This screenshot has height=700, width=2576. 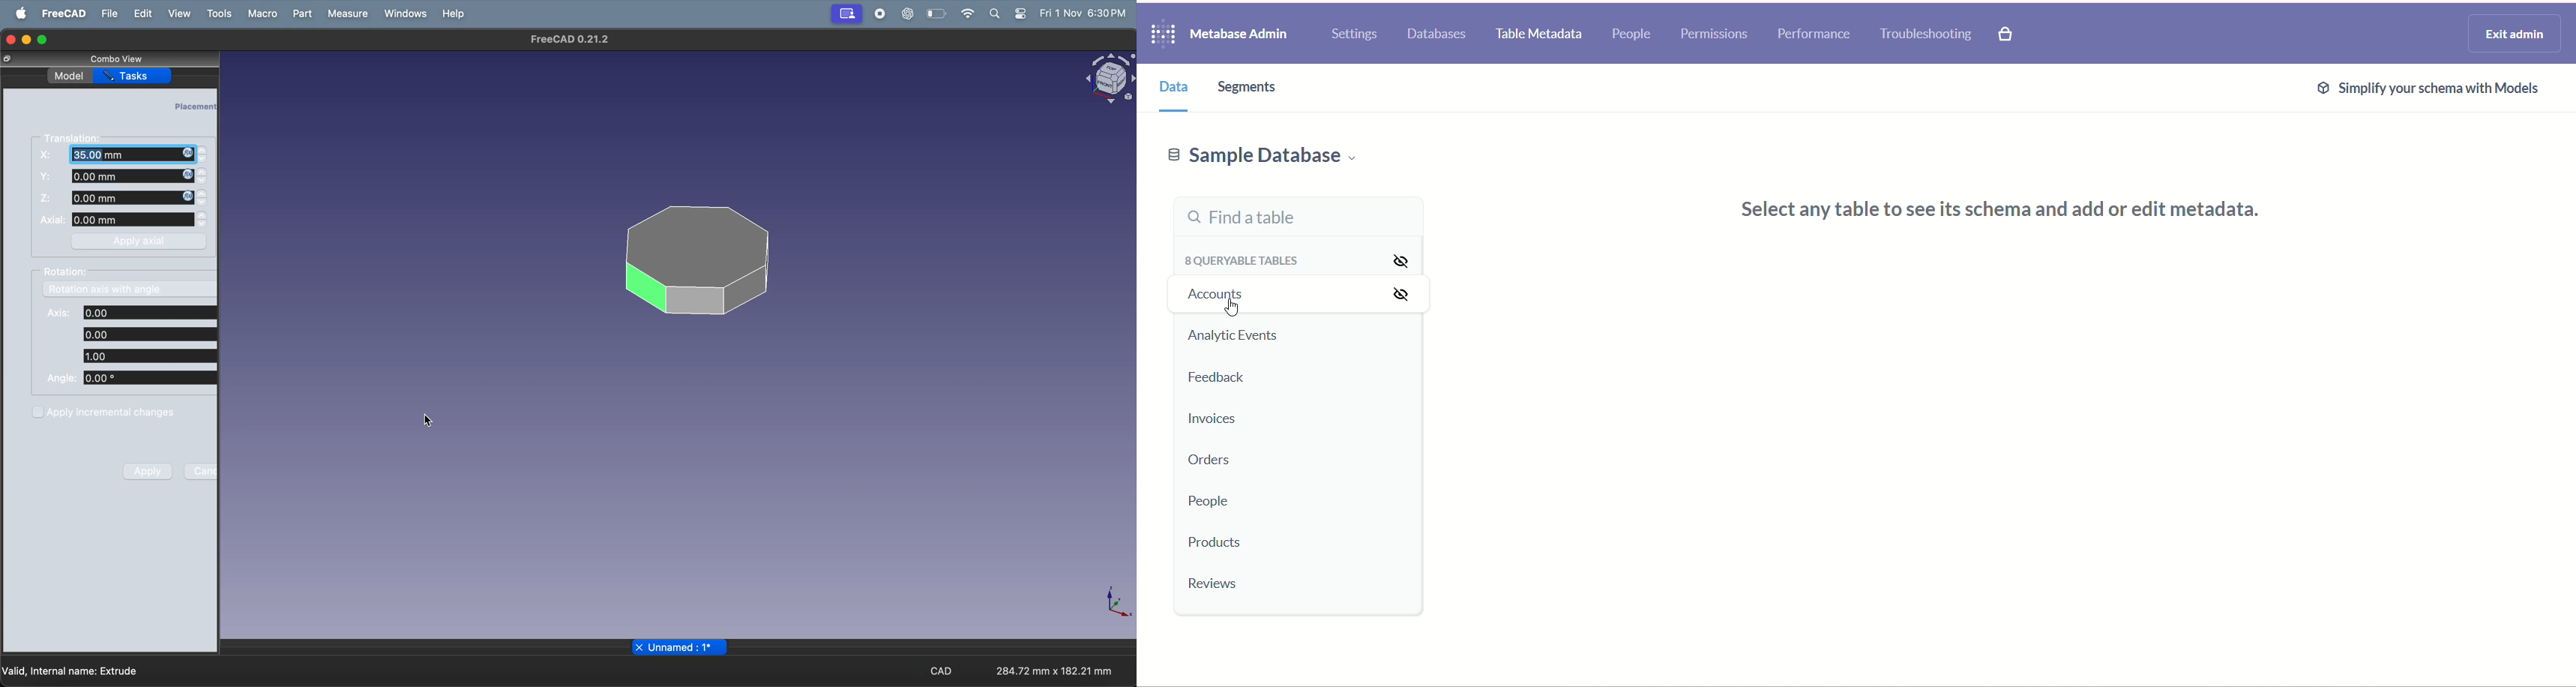 I want to click on macro, so click(x=260, y=13).